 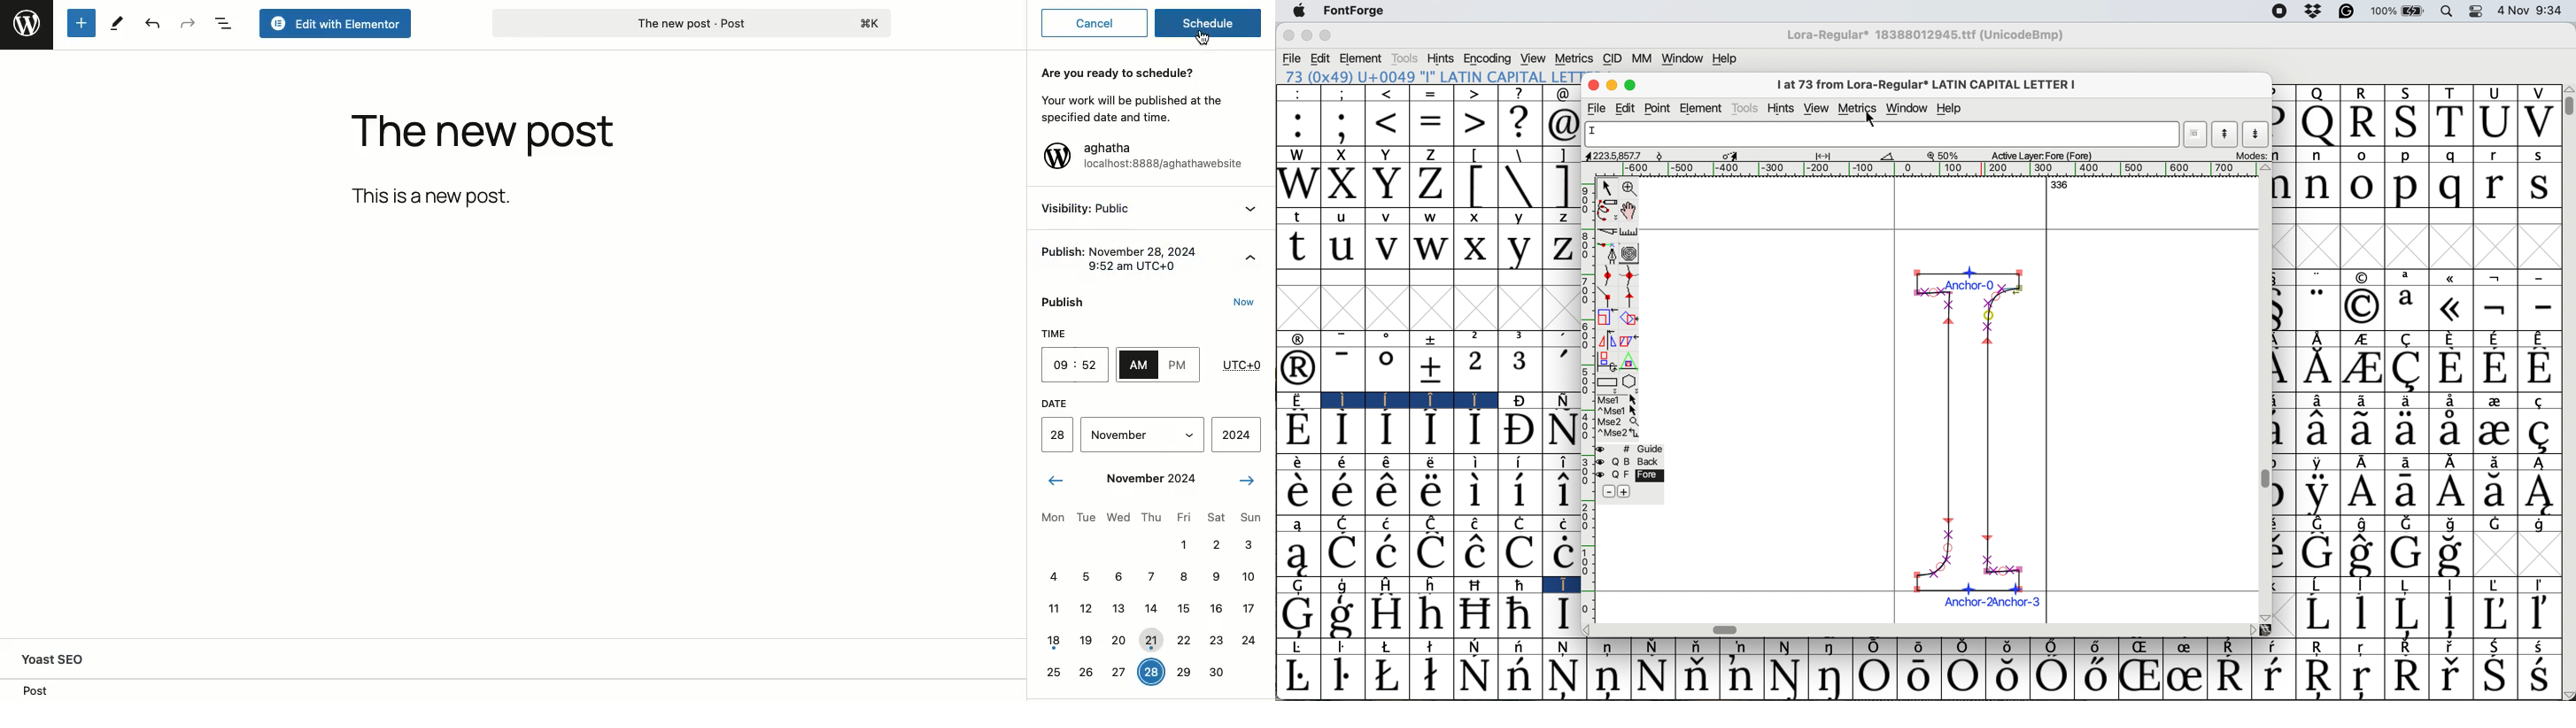 I want to click on Symbol, so click(x=2364, y=340).